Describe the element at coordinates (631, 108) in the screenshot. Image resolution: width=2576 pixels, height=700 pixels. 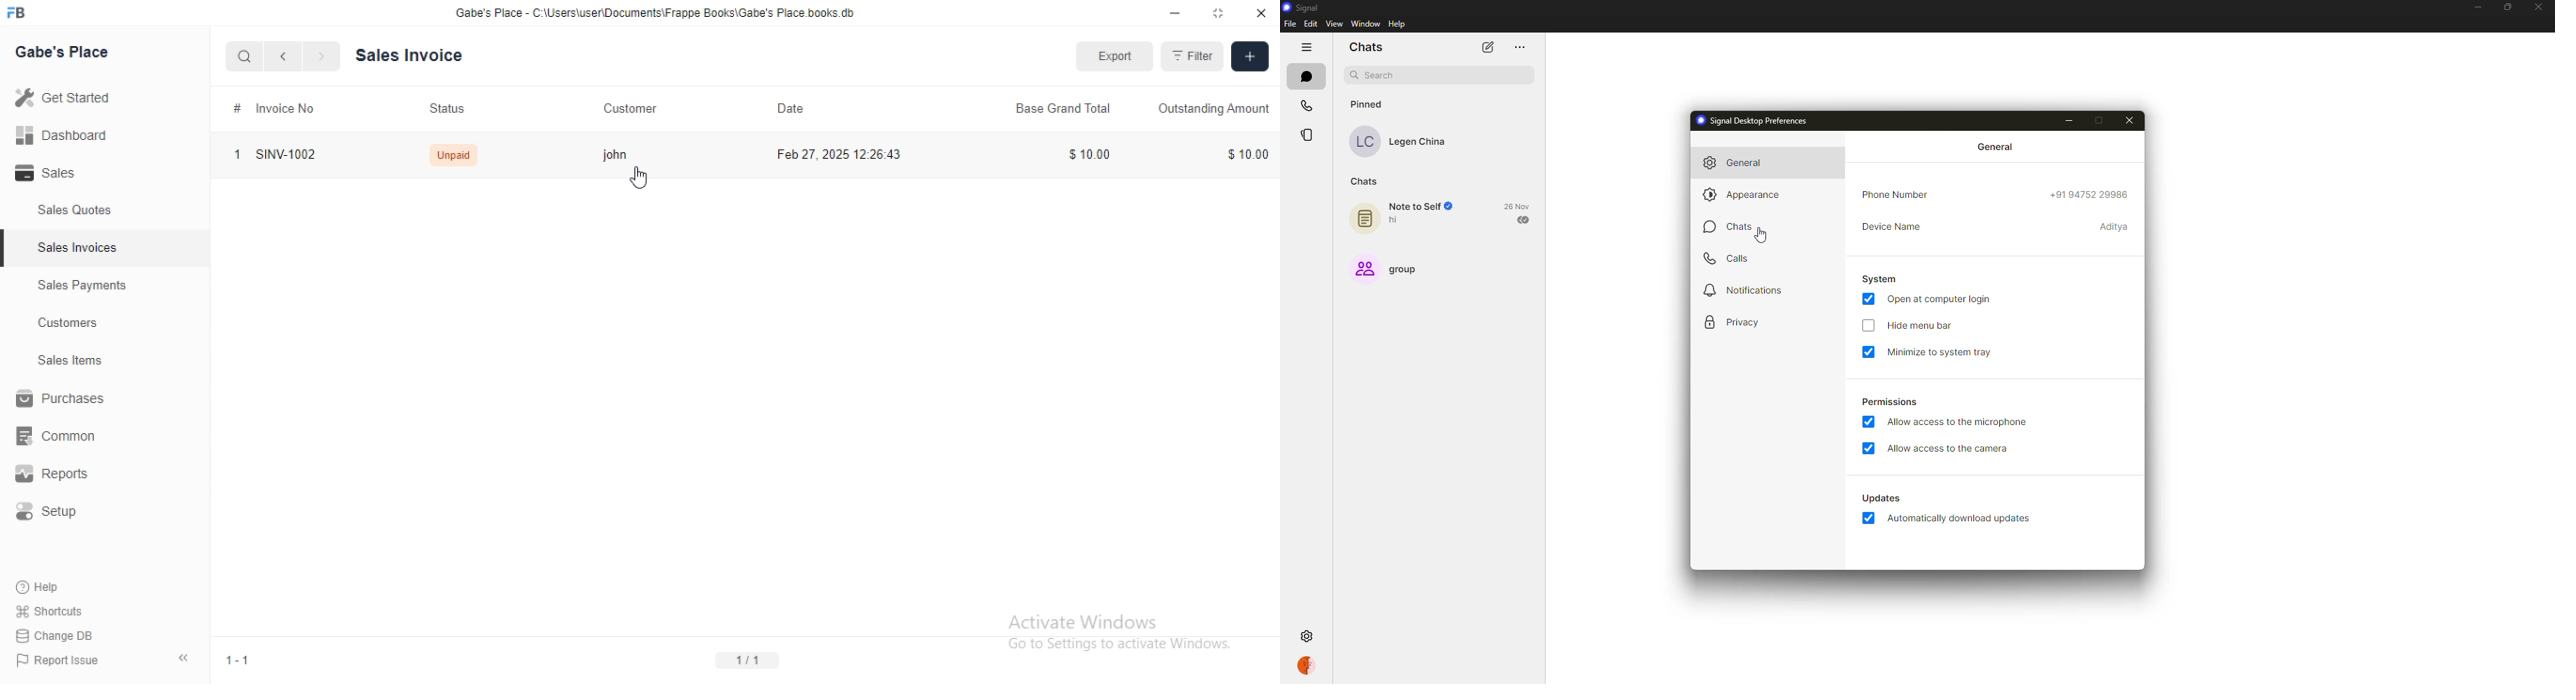
I see `customer` at that location.